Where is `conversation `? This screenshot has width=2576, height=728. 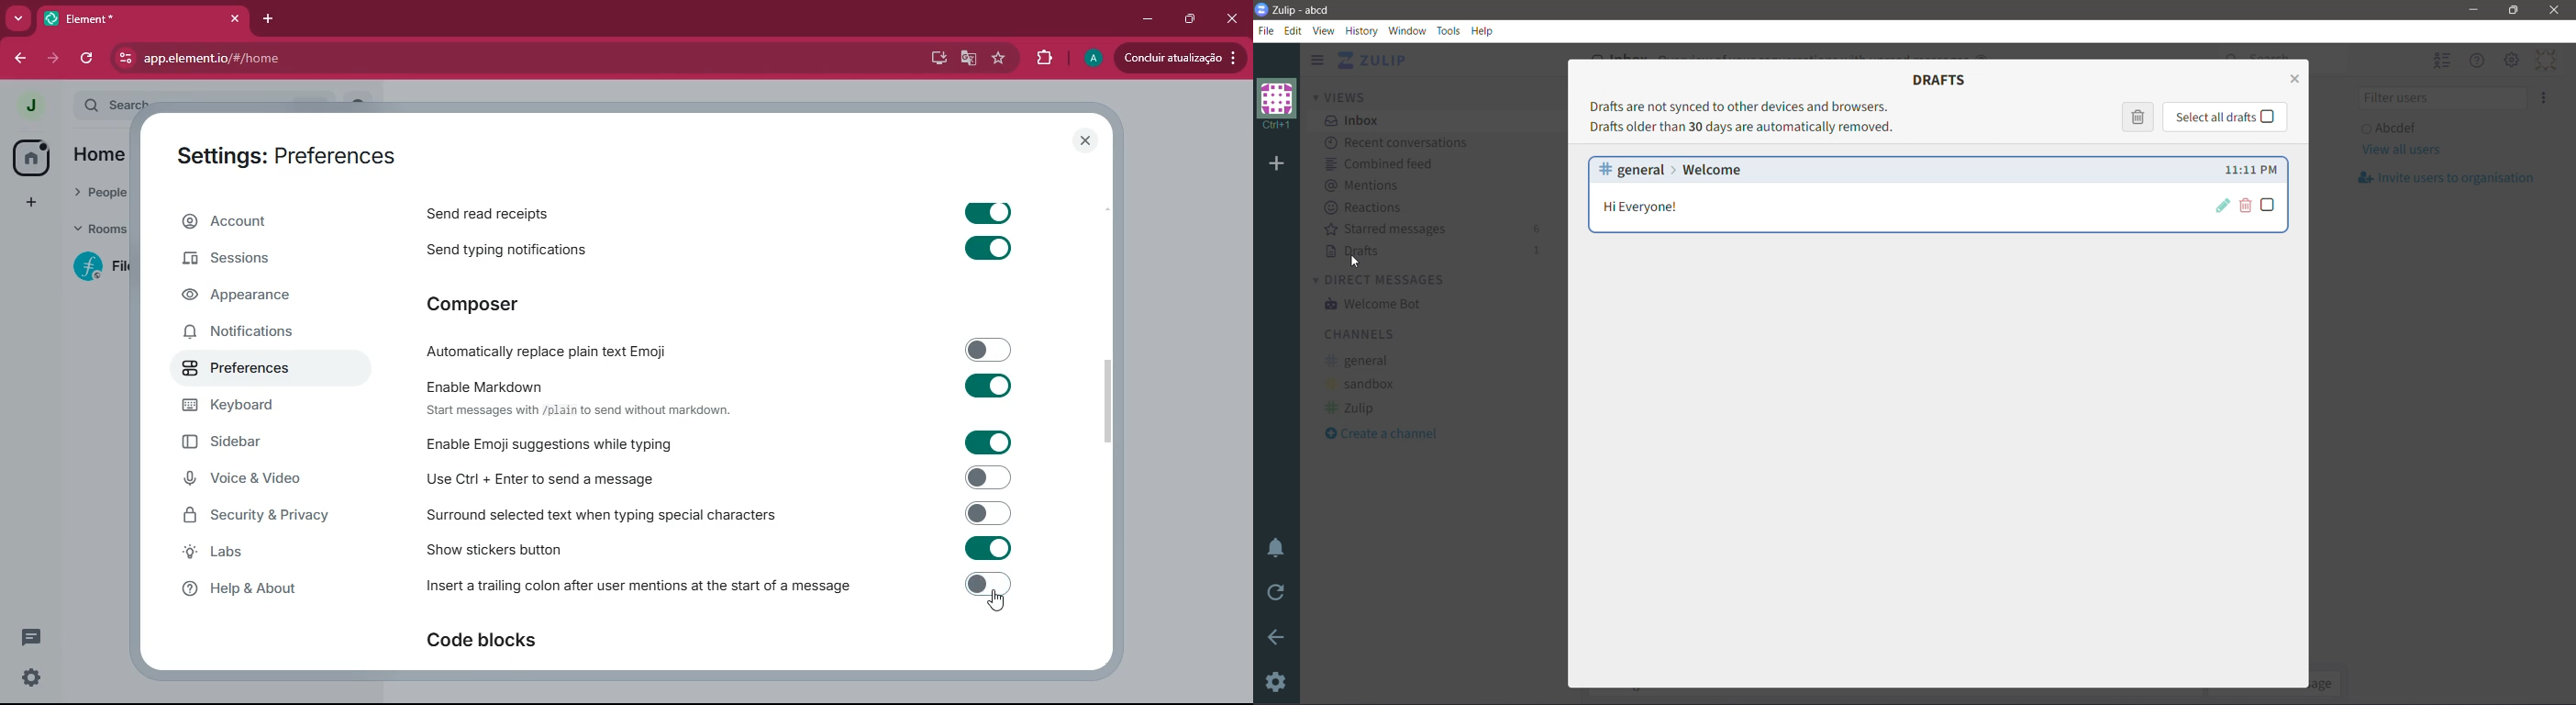 conversation  is located at coordinates (29, 637).